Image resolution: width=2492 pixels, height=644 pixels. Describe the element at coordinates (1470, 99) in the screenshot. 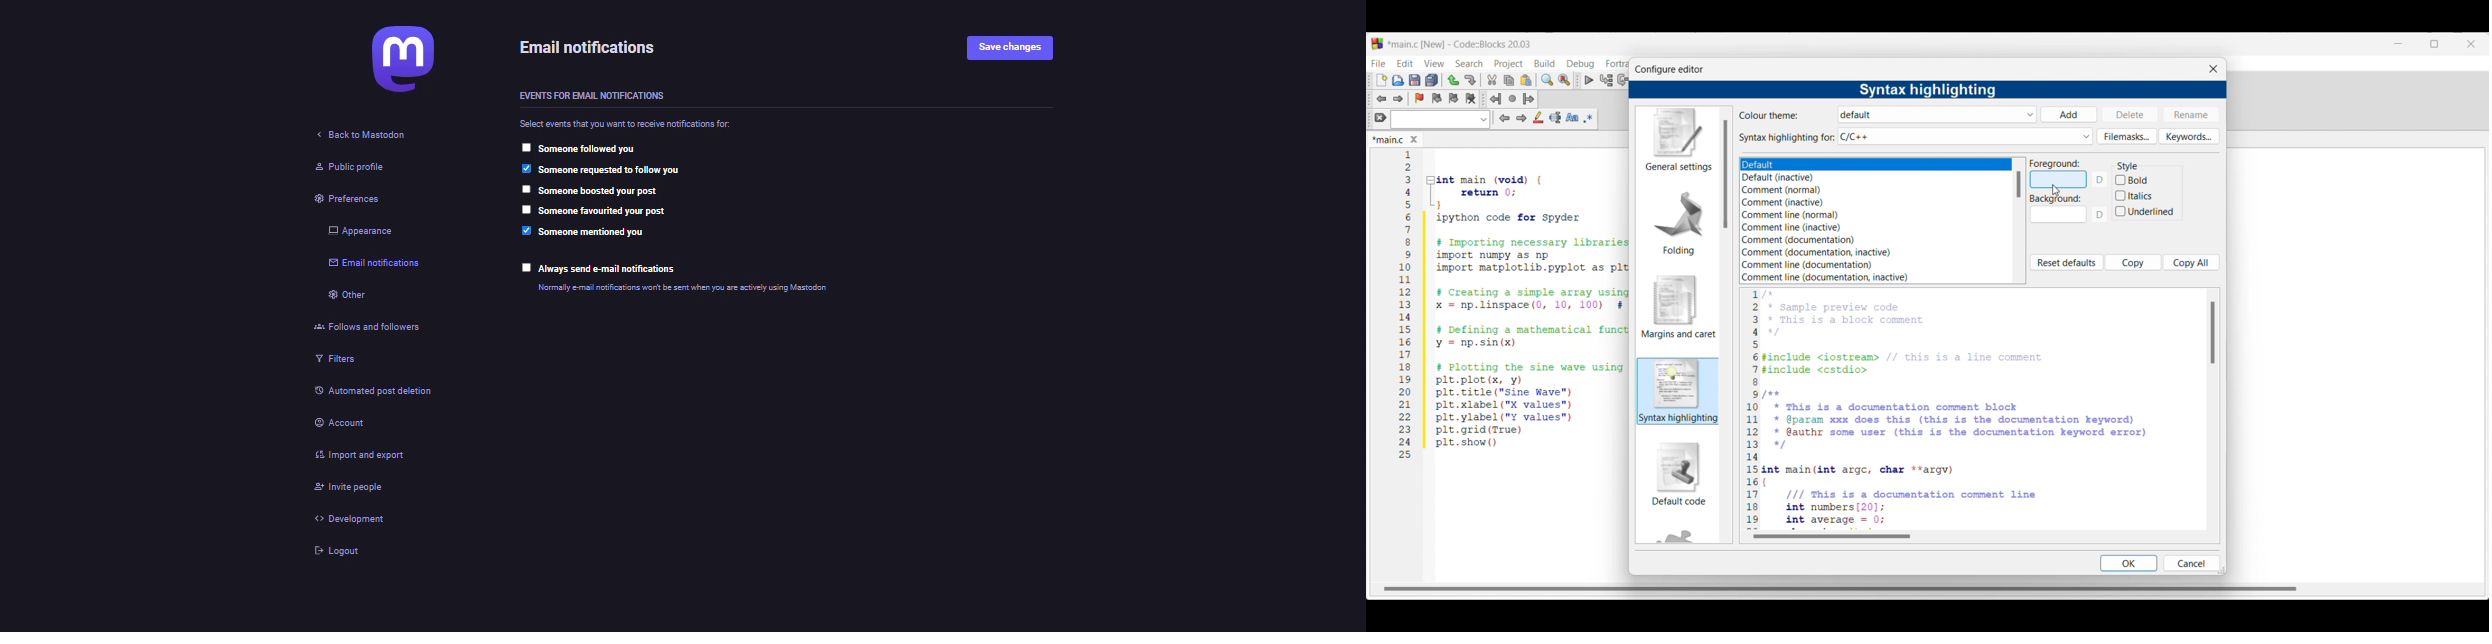

I see `Clear bookmarks` at that location.